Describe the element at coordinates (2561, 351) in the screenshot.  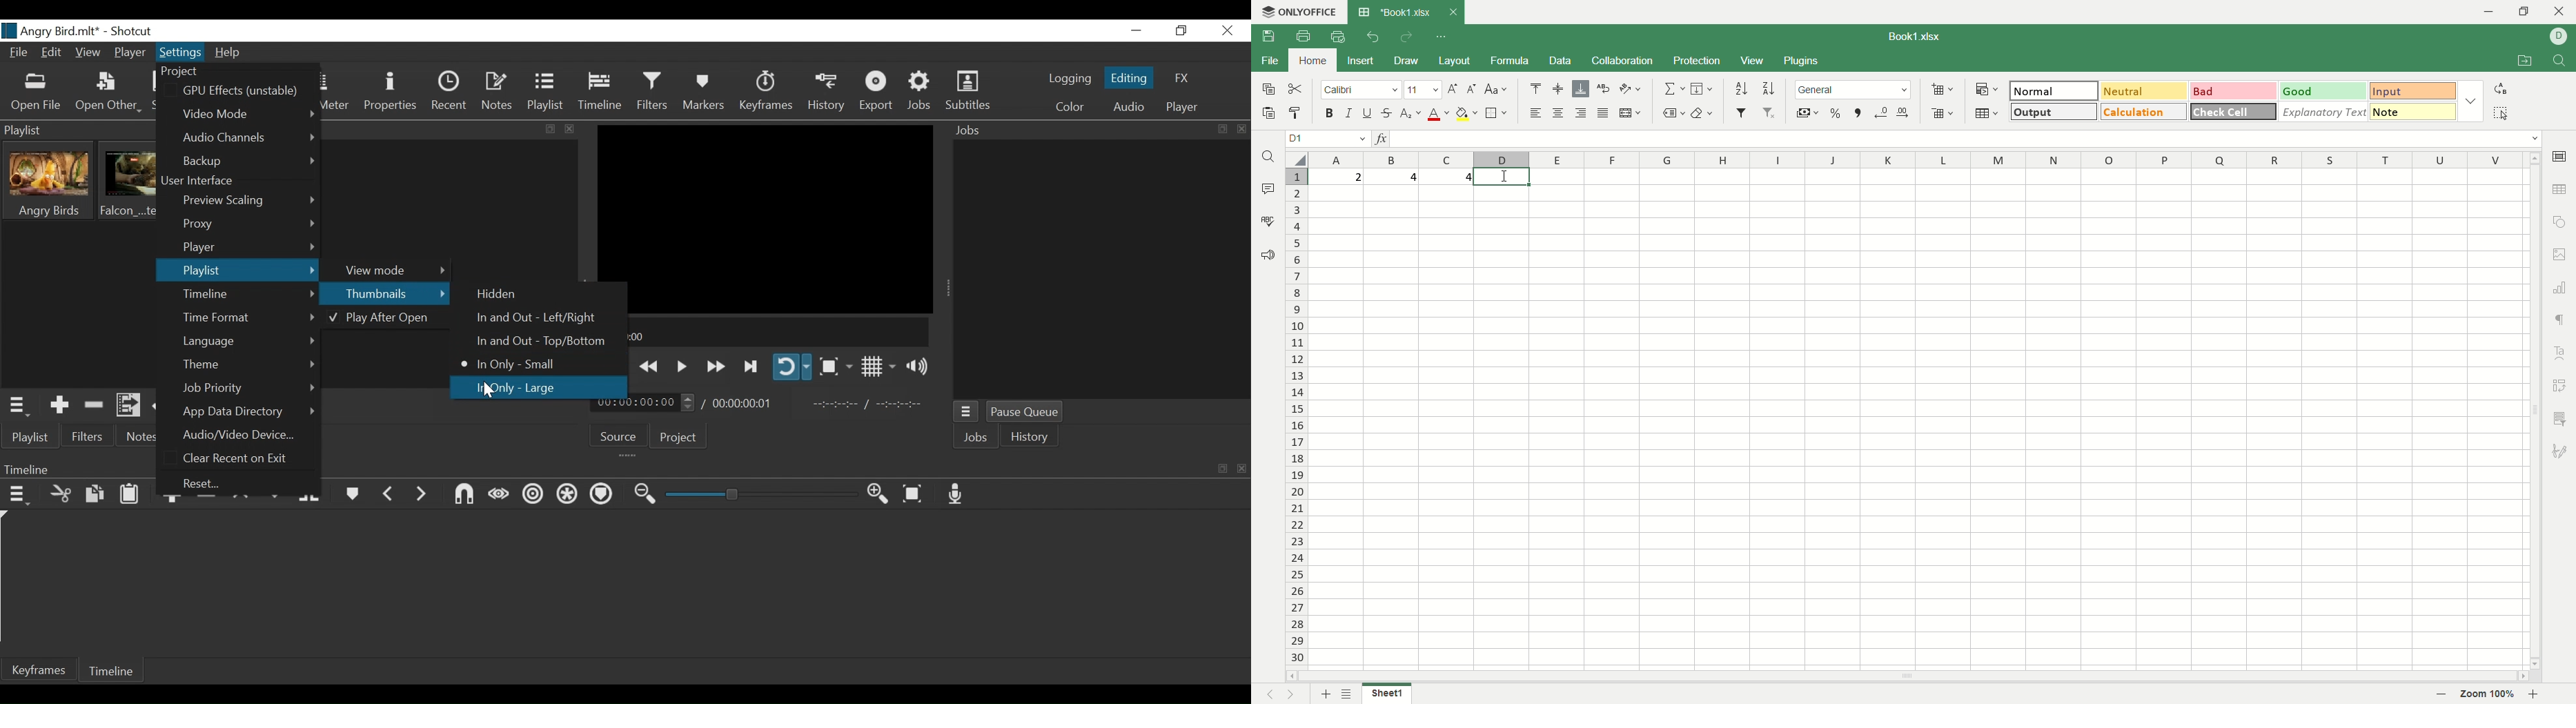
I see `text art settings` at that location.